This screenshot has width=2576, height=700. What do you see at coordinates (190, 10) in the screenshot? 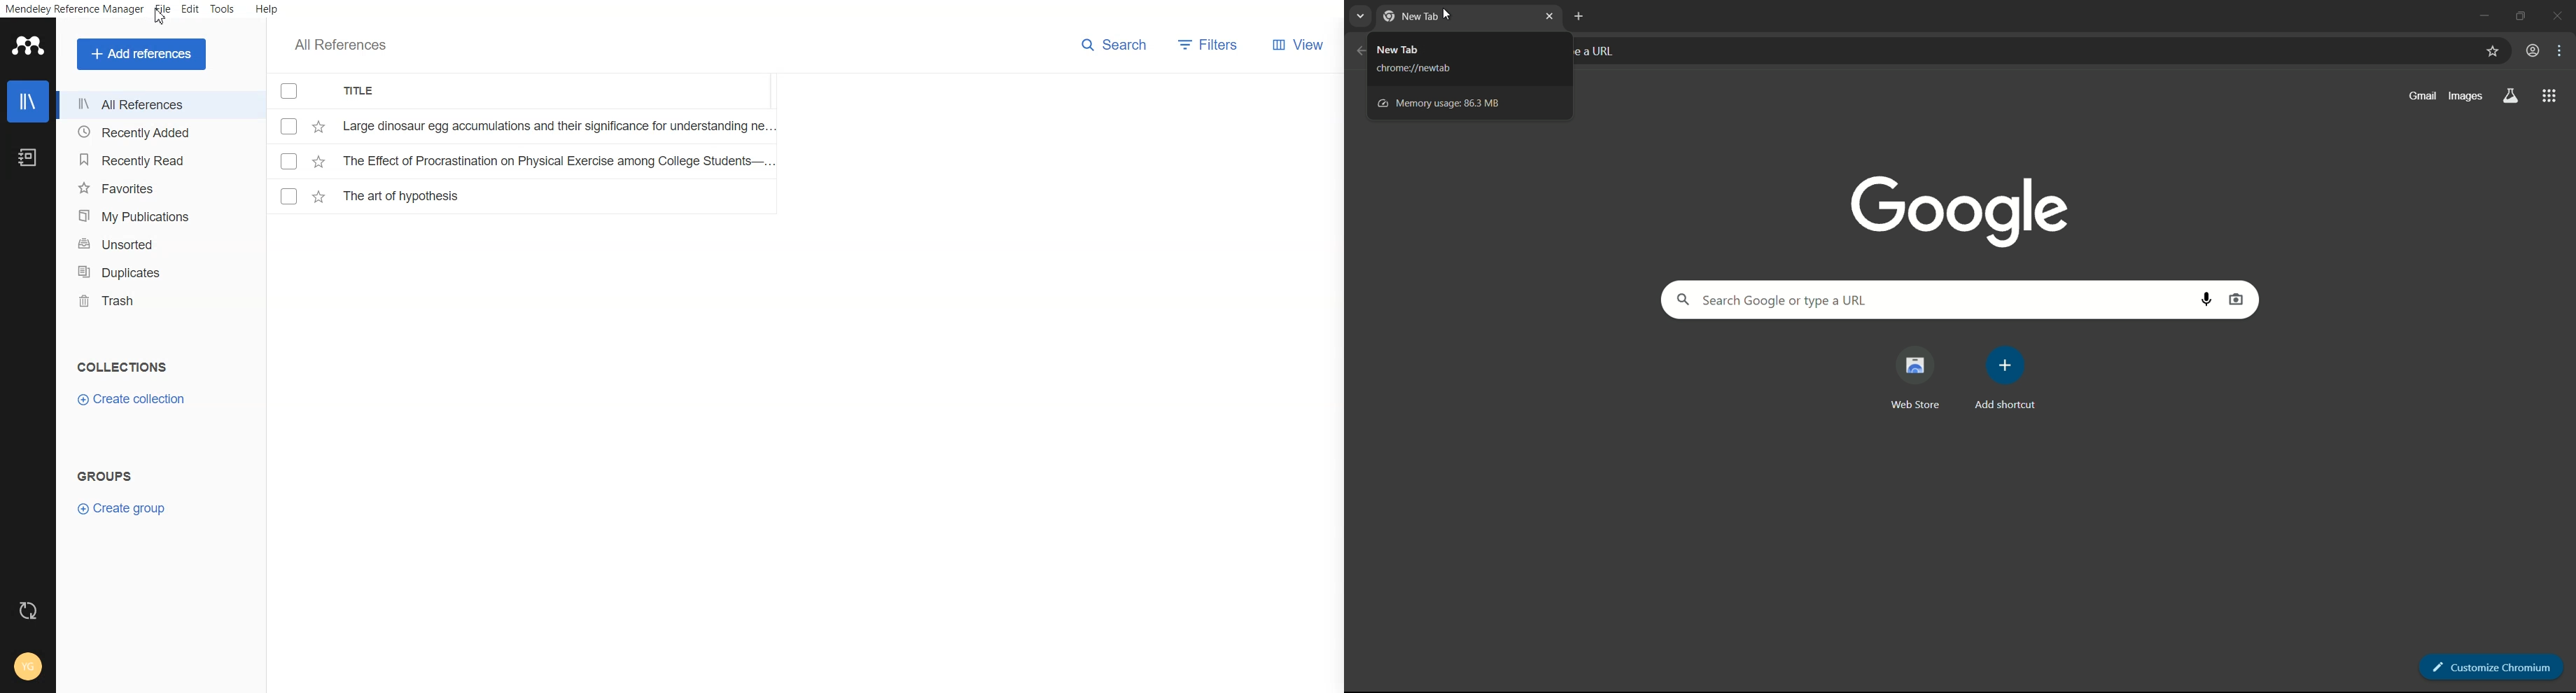
I see `Edit` at bounding box center [190, 10].